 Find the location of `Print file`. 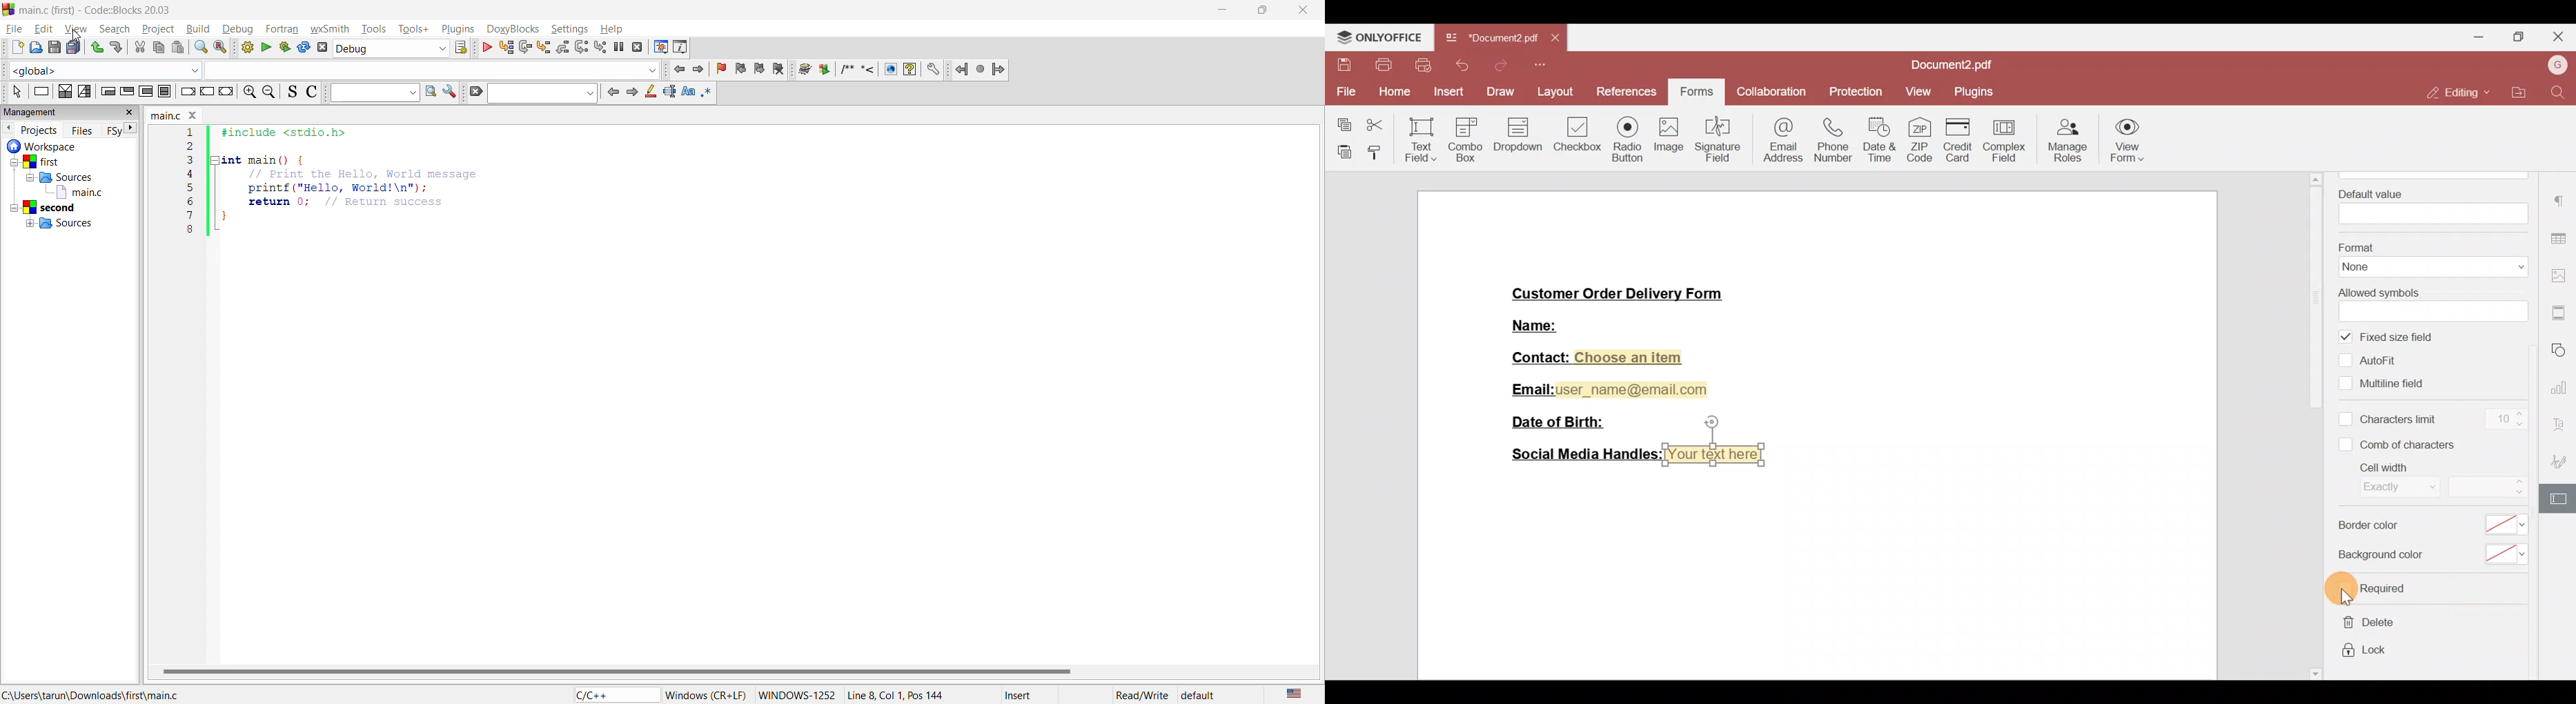

Print file is located at coordinates (1382, 65).